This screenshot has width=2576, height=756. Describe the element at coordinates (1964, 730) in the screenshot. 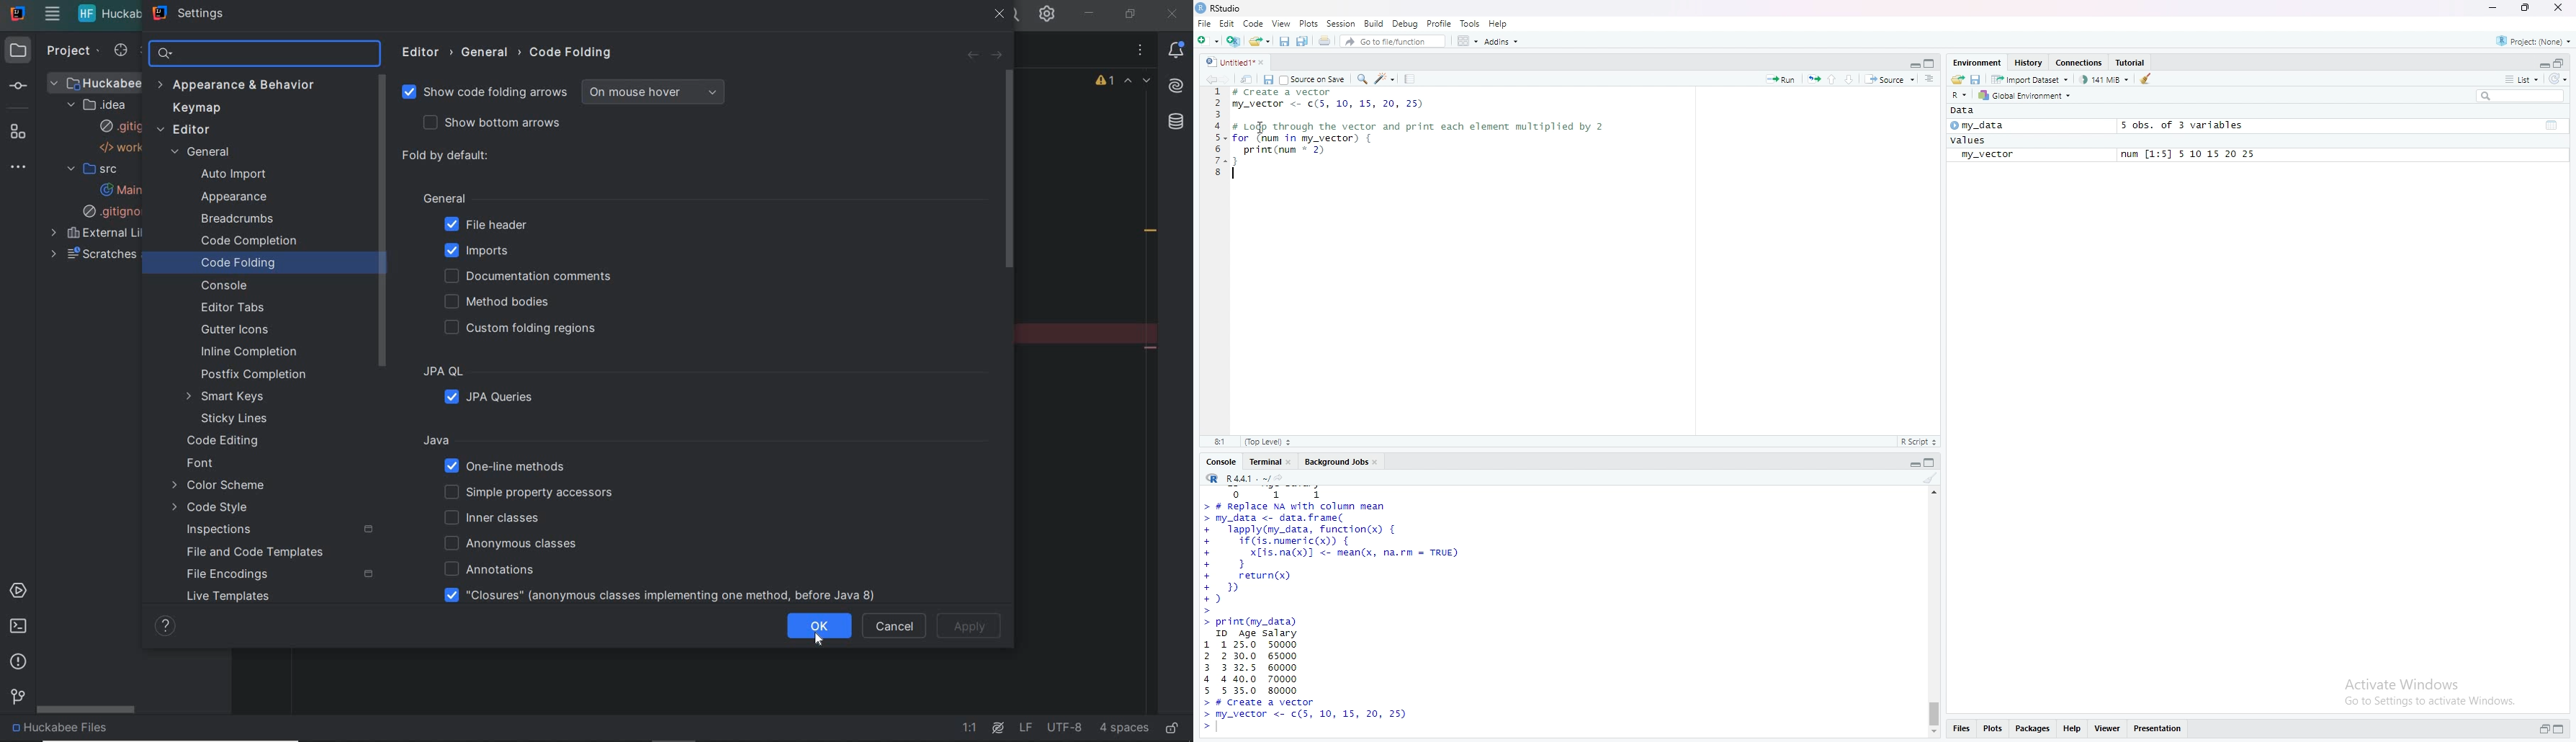

I see `files` at that location.